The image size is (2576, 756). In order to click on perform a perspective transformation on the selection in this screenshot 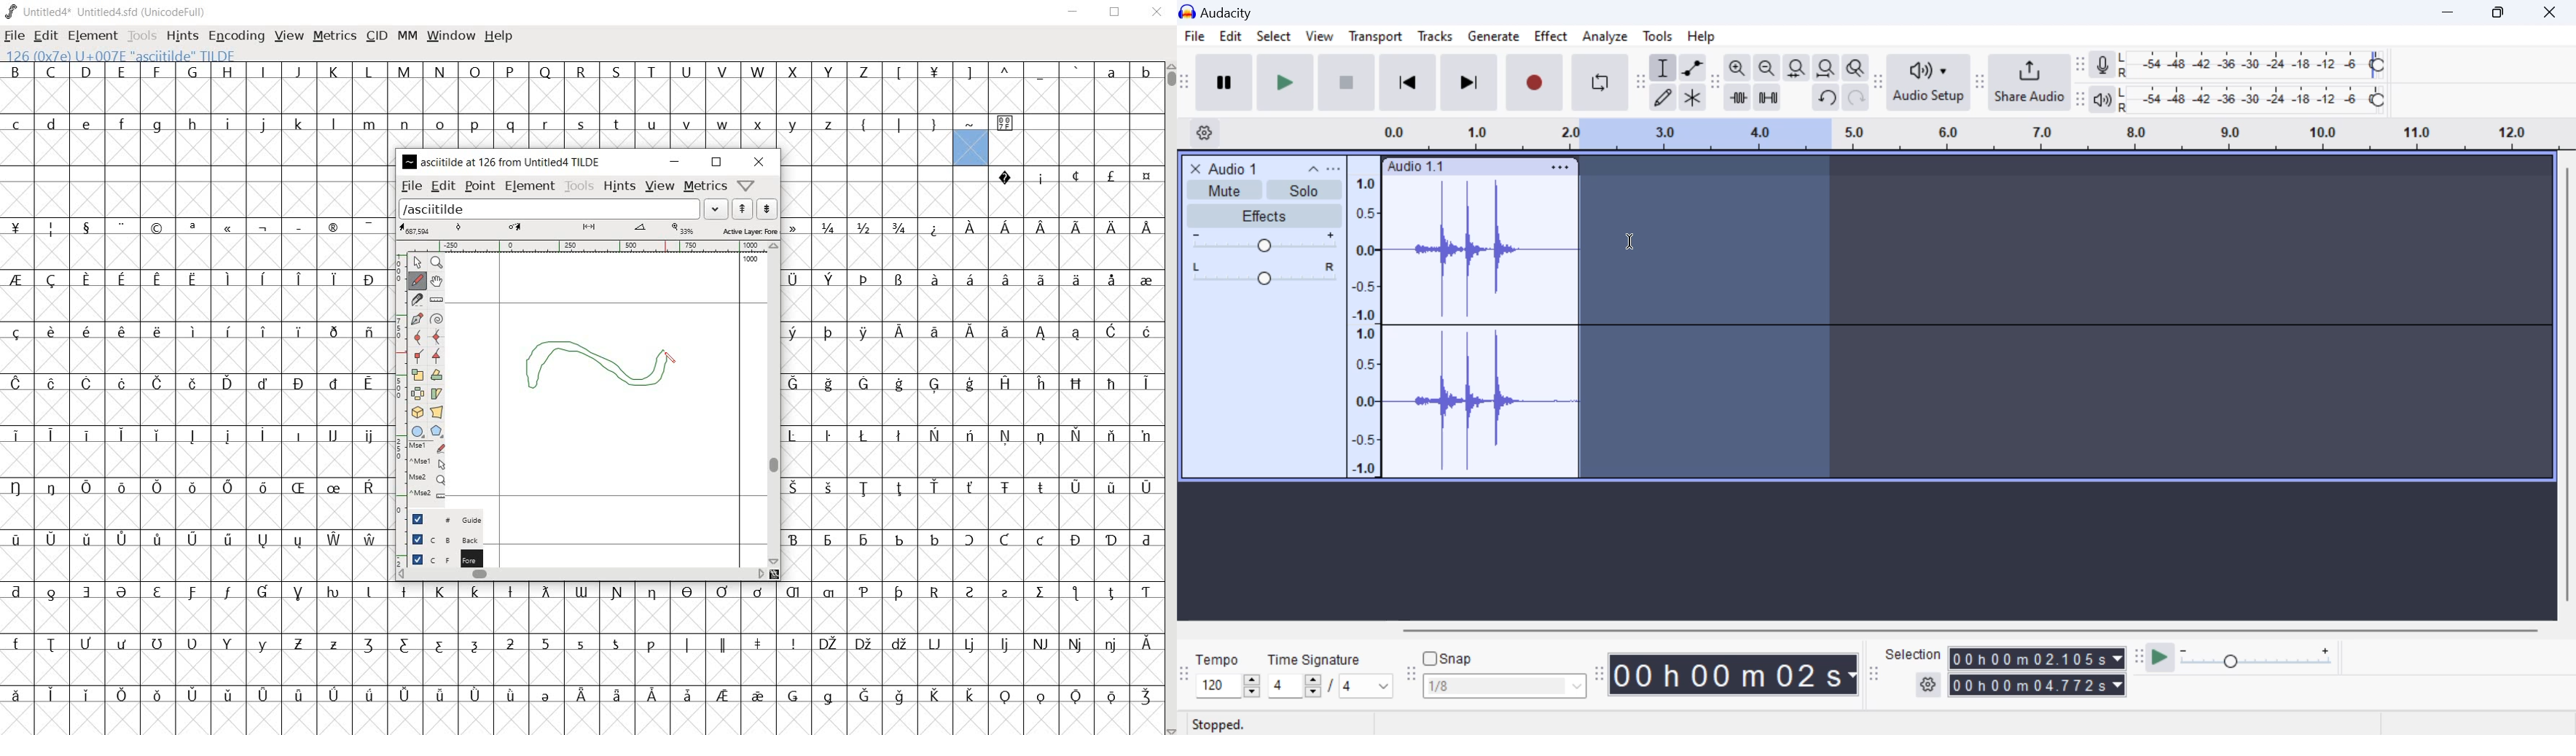, I will do `click(416, 412)`.